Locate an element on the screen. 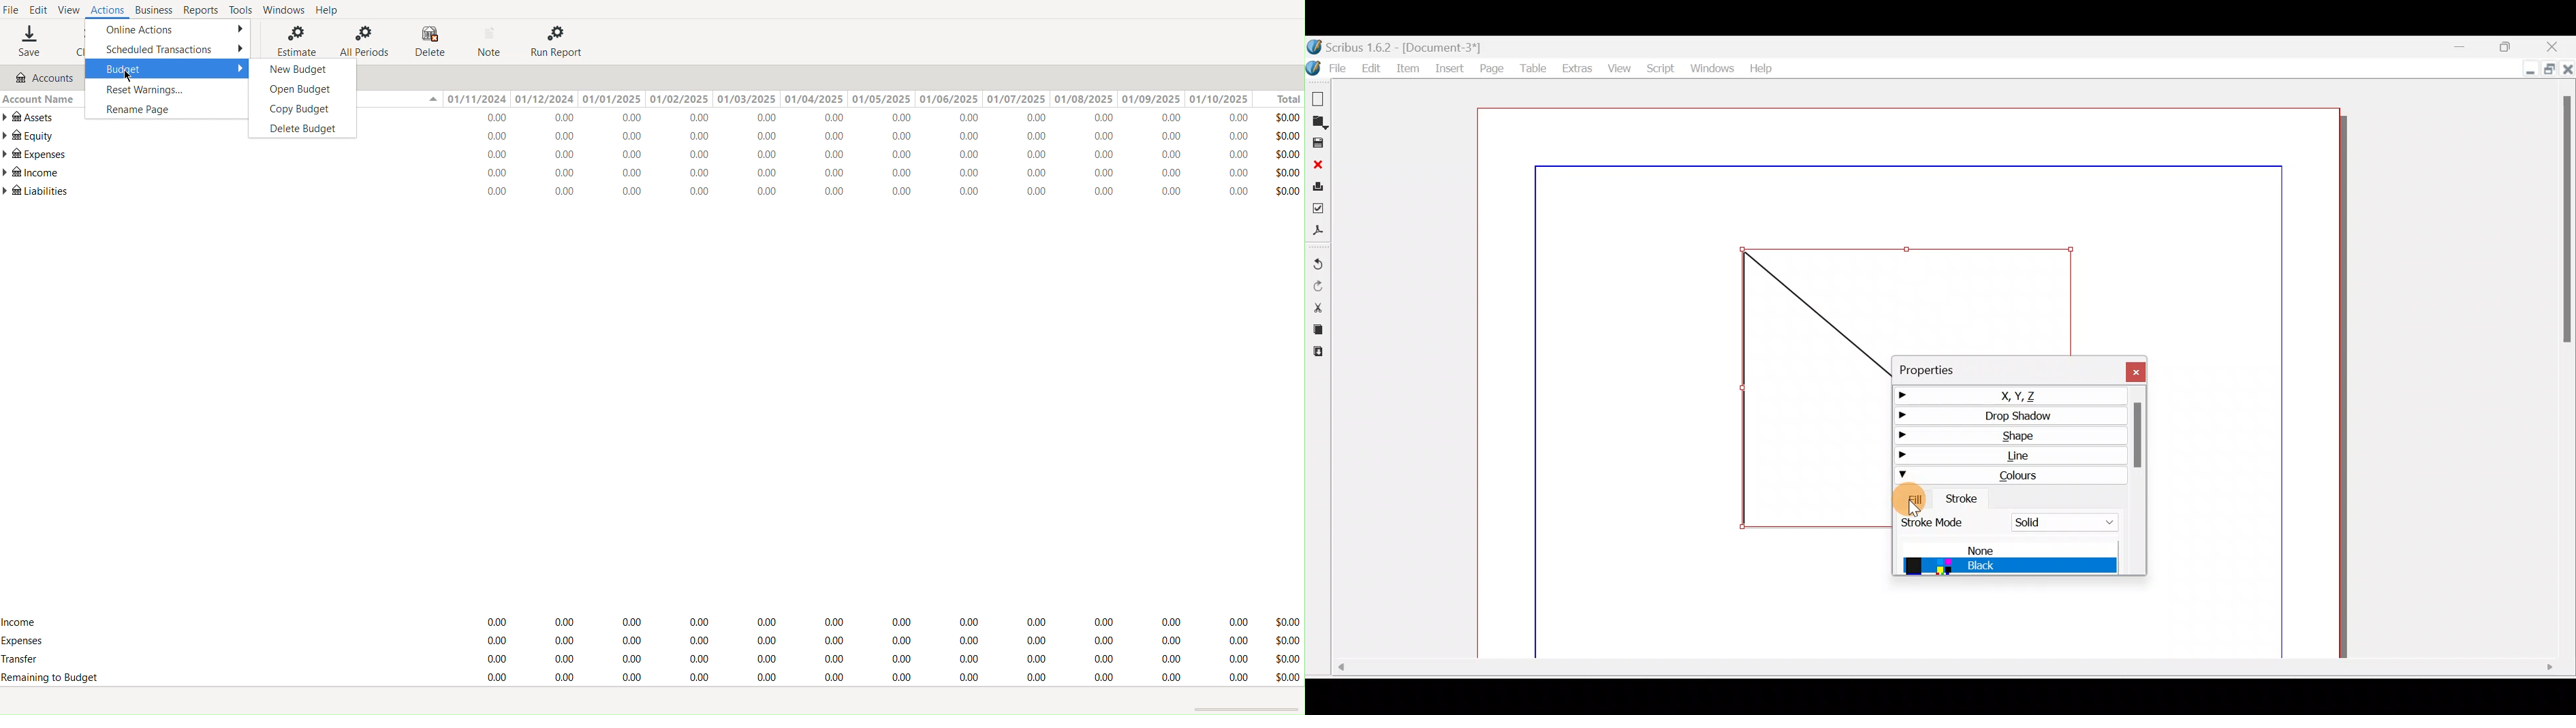  New Budget is located at coordinates (304, 67).